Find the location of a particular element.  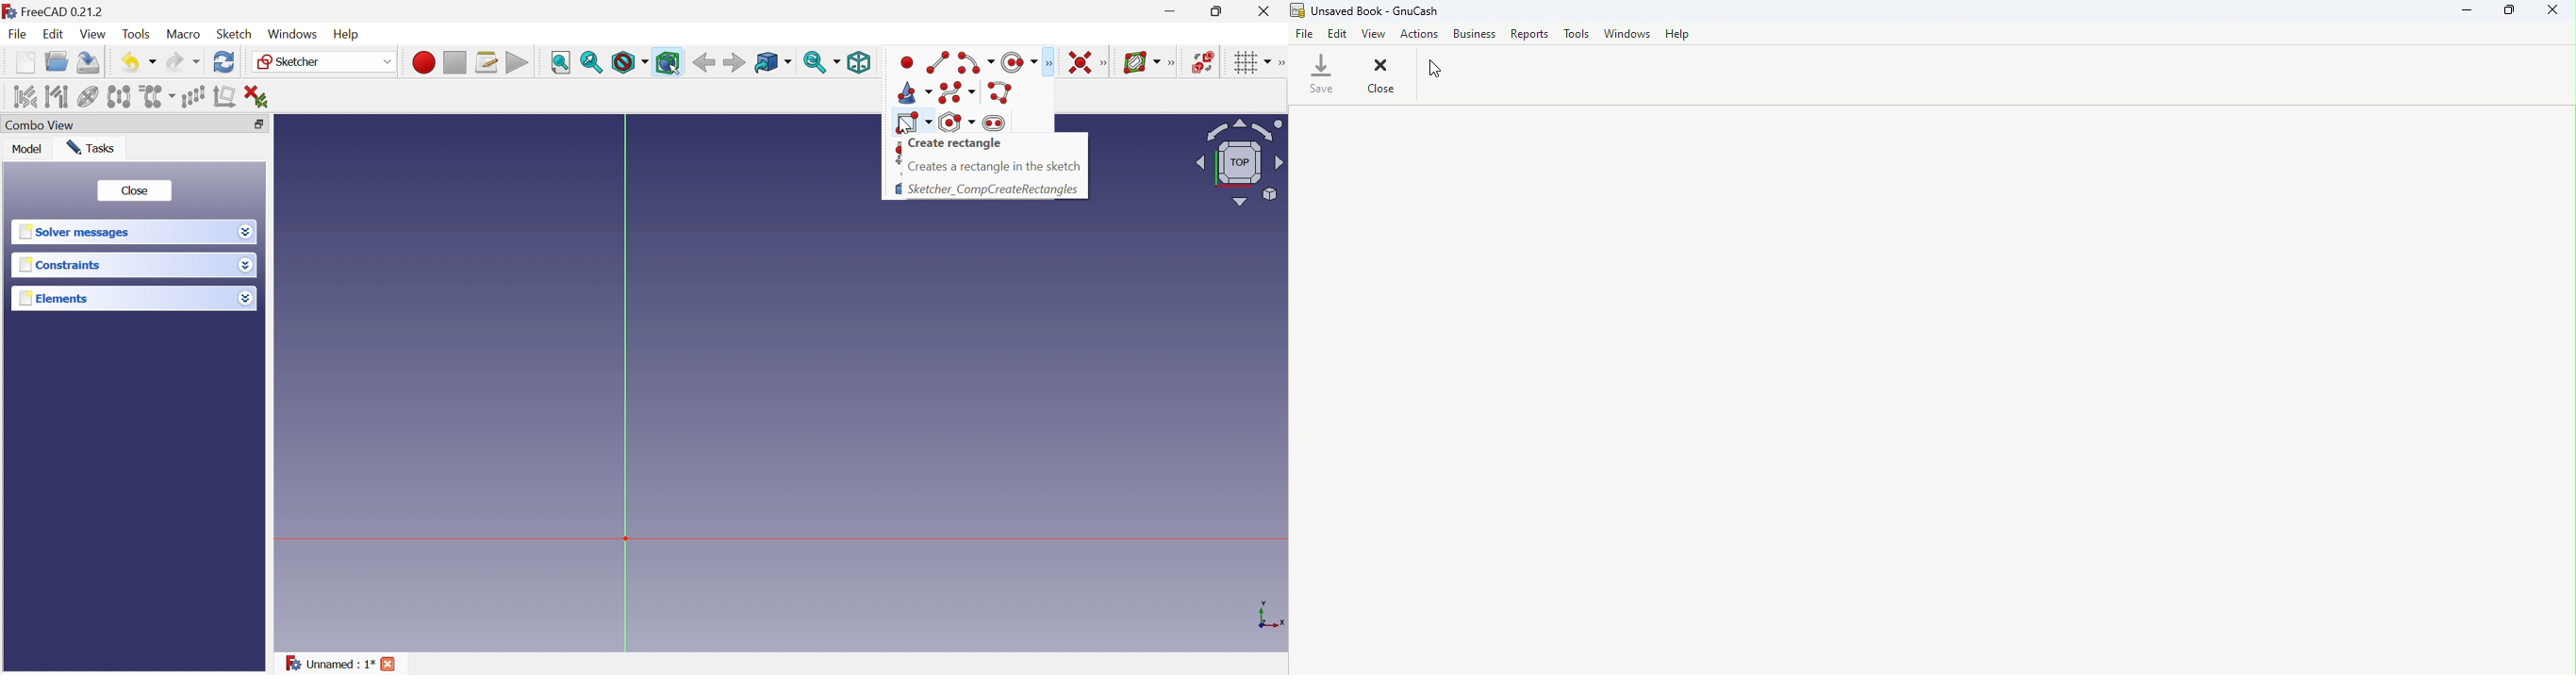

Create fillet is located at coordinates (897, 154).